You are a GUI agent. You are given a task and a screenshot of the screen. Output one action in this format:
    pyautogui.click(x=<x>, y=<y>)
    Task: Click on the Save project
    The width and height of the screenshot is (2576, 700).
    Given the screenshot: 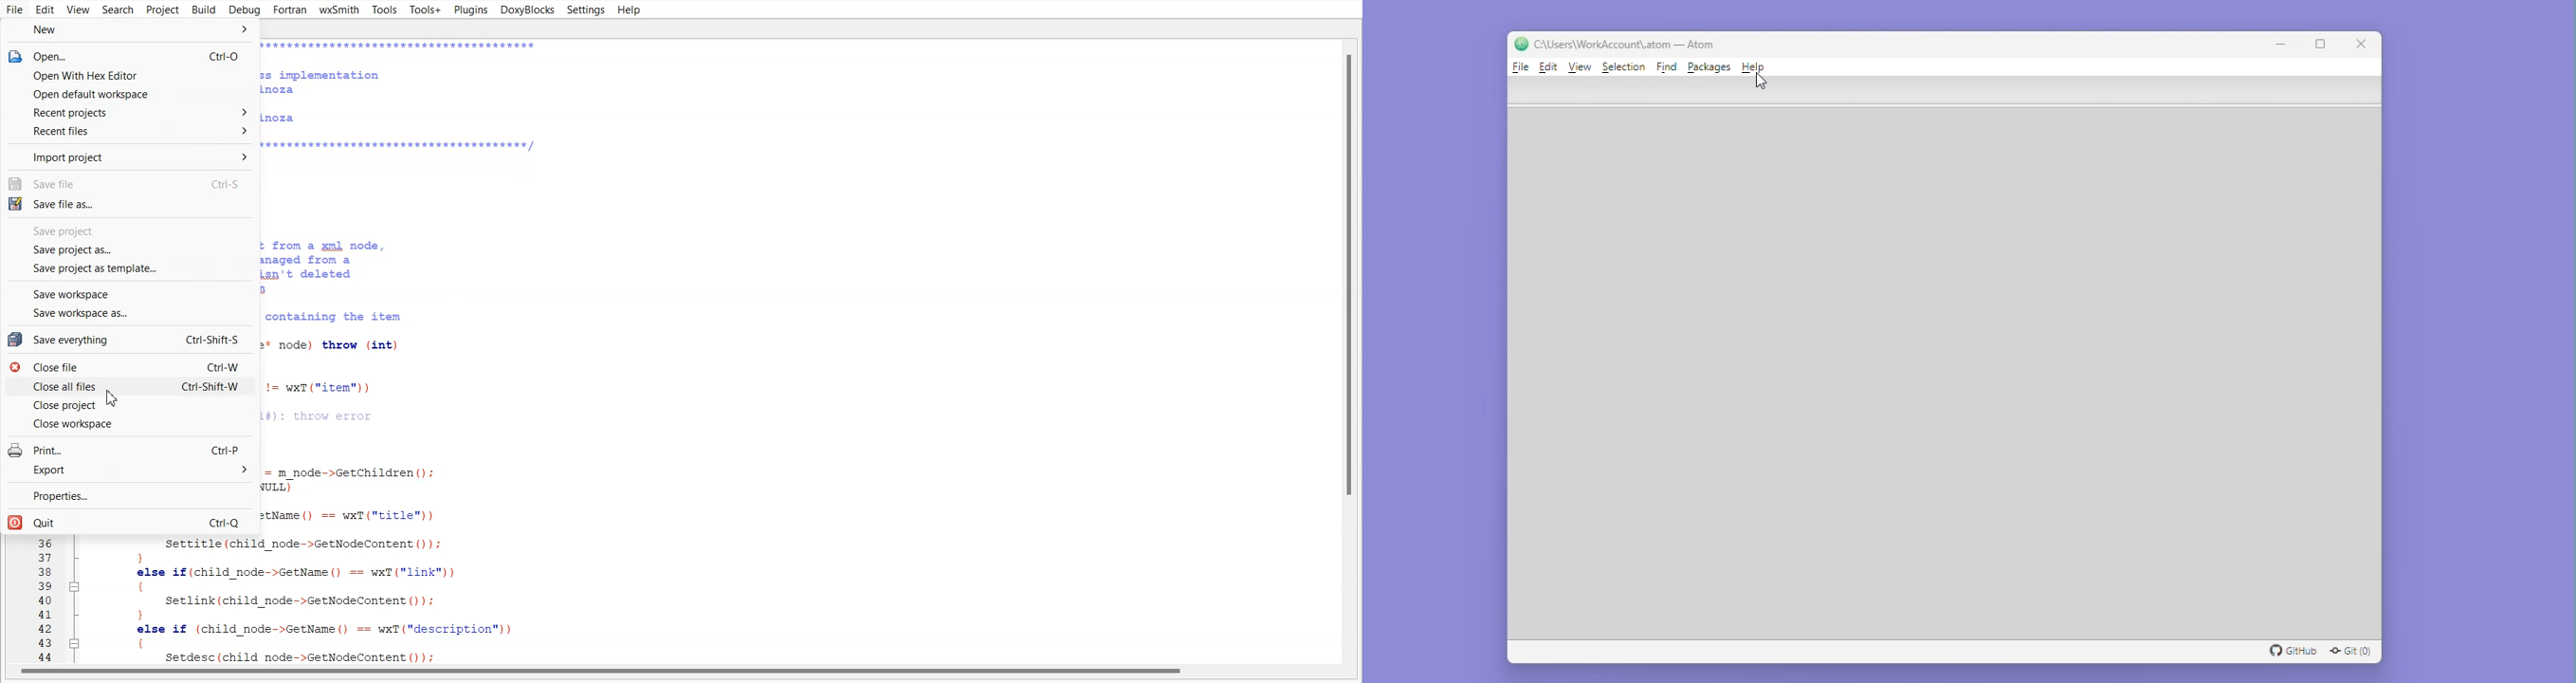 What is the action you would take?
    pyautogui.click(x=128, y=231)
    